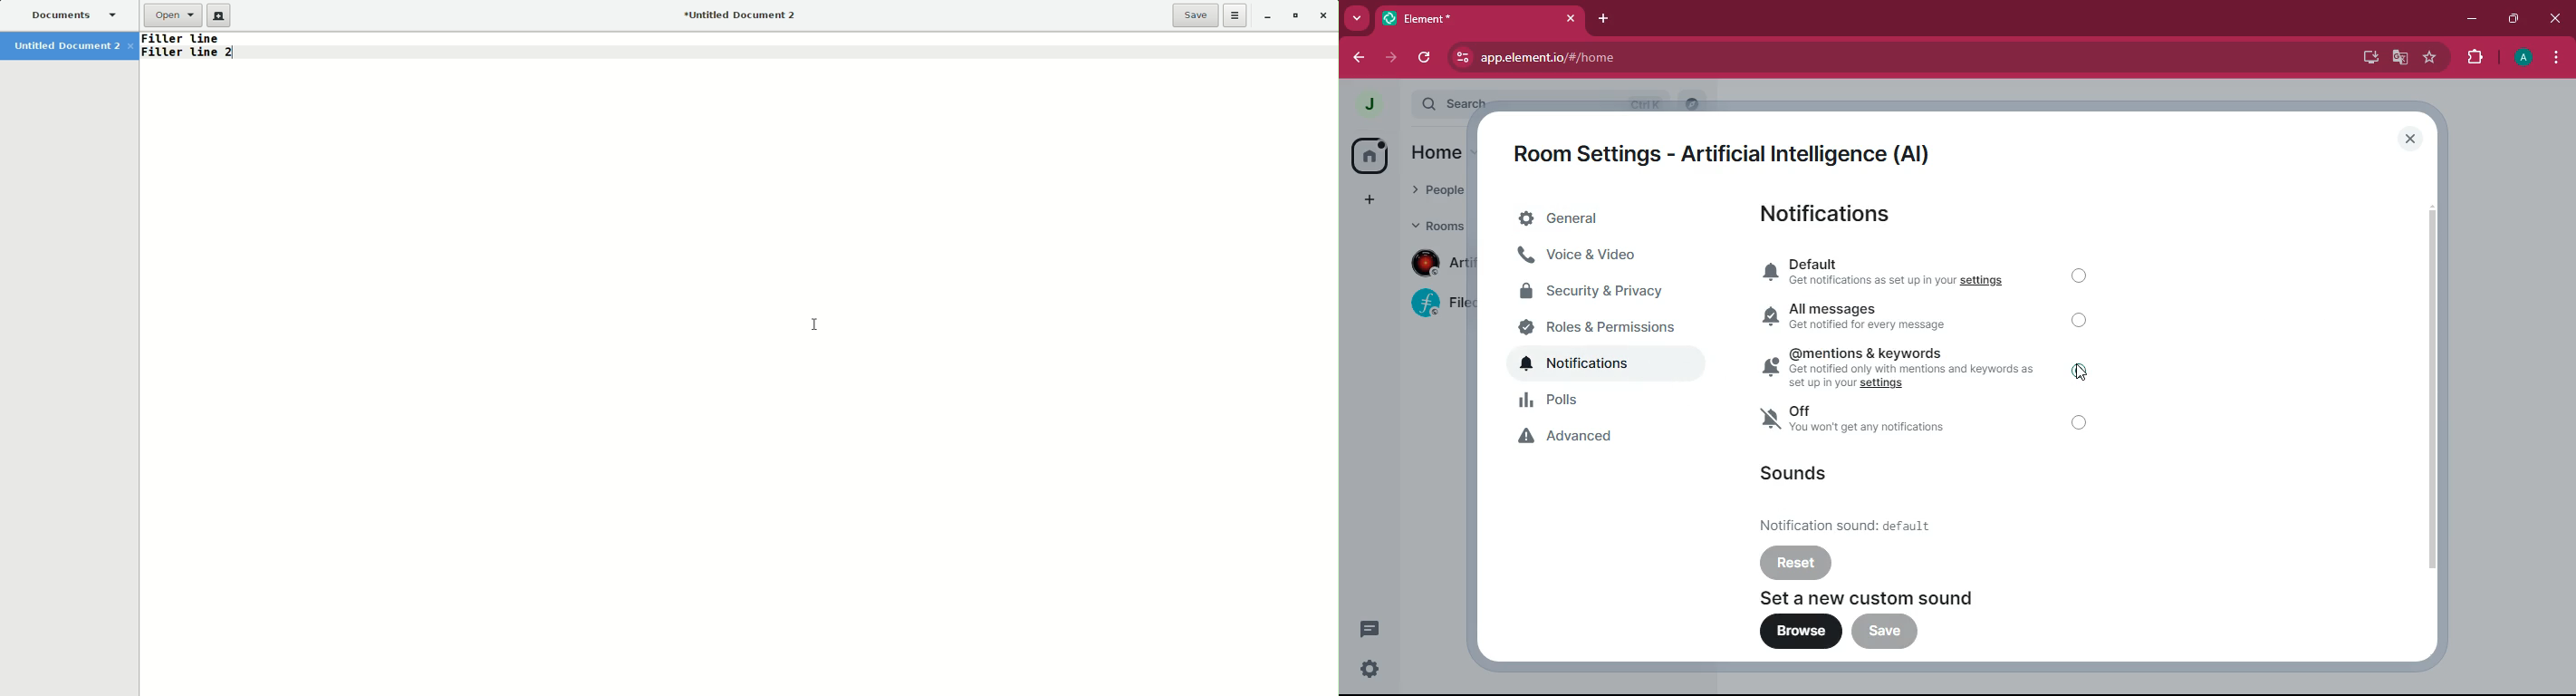  I want to click on people, so click(1437, 193).